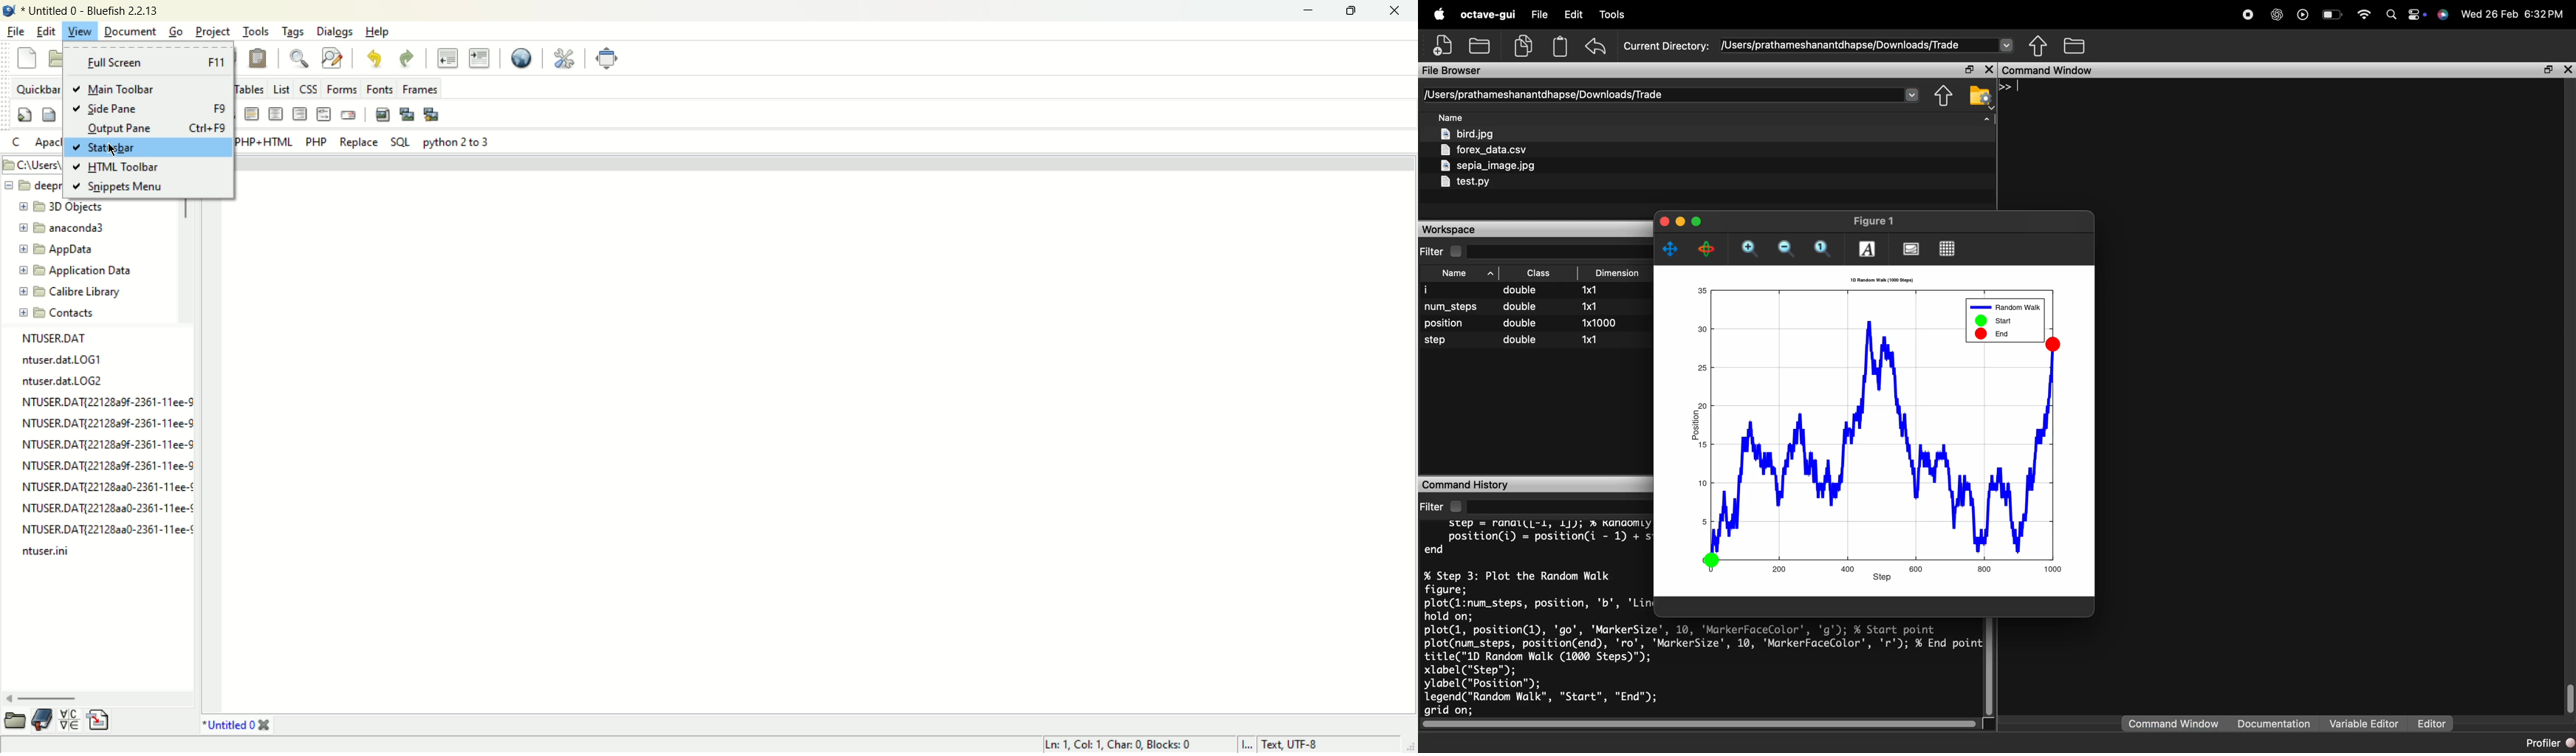 The width and height of the screenshot is (2576, 756). Describe the element at coordinates (70, 250) in the screenshot. I see `AppData` at that location.